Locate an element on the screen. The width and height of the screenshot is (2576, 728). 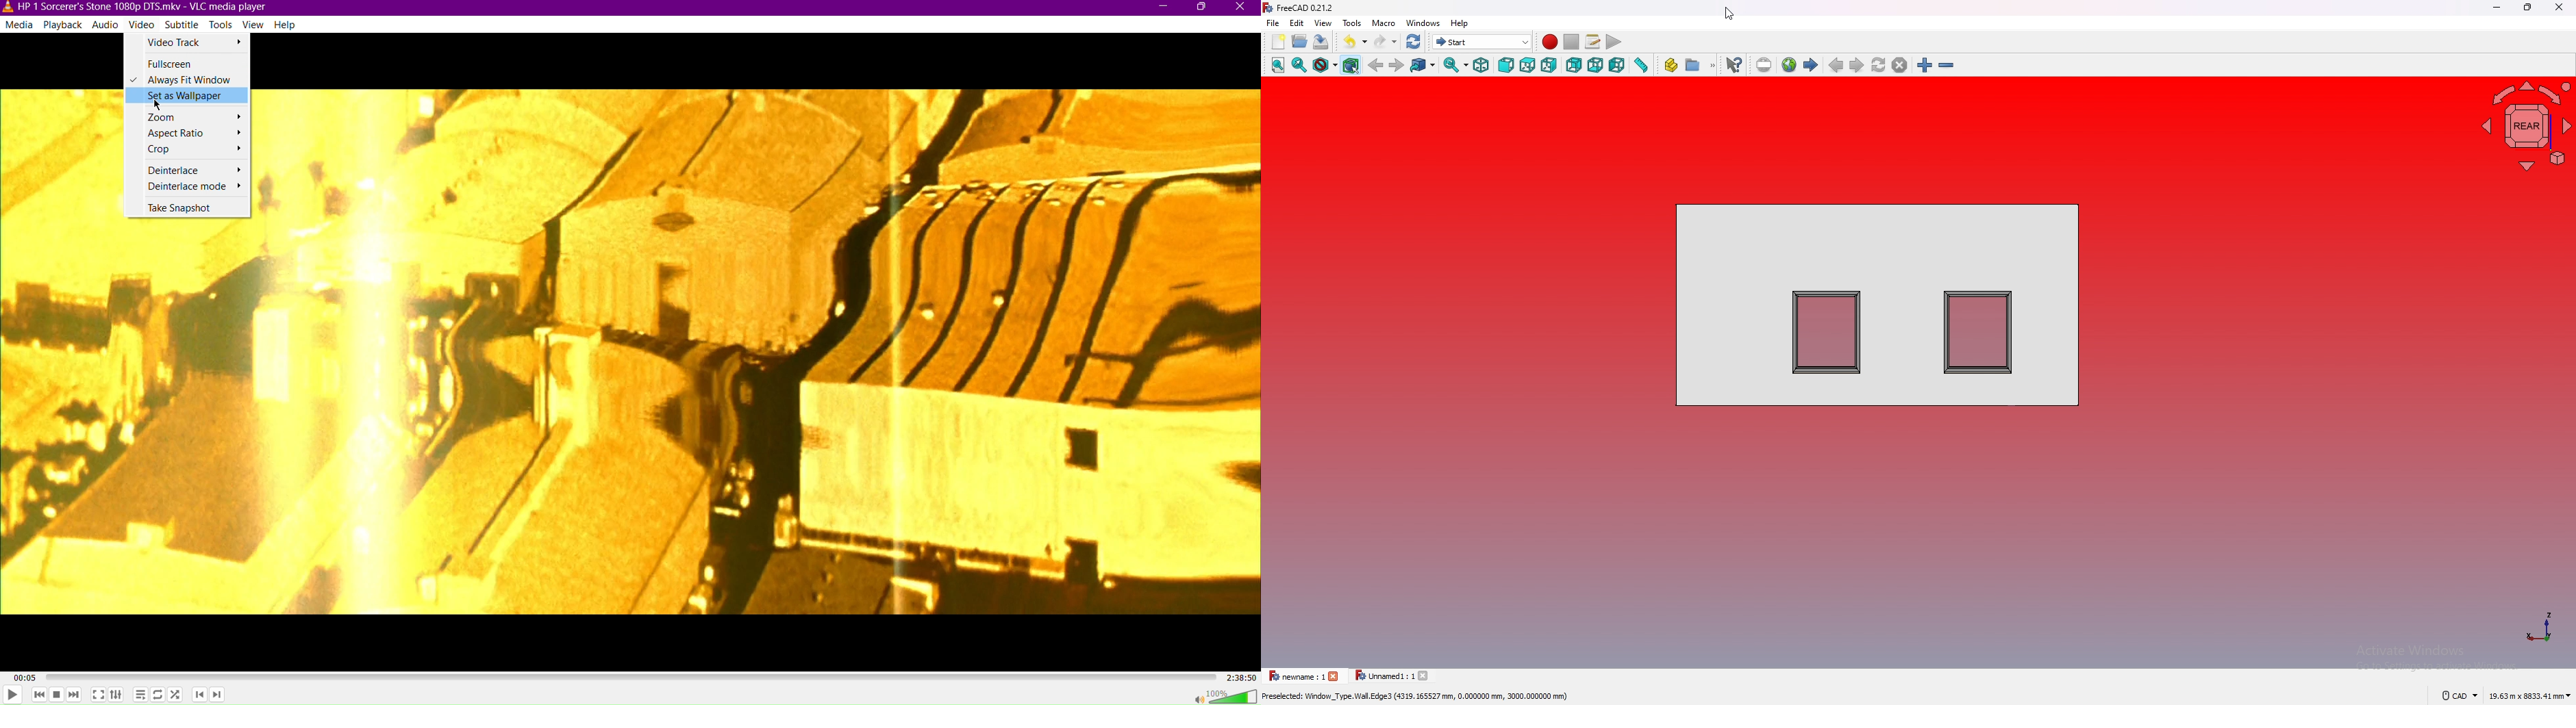
record macro is located at coordinates (1550, 42).